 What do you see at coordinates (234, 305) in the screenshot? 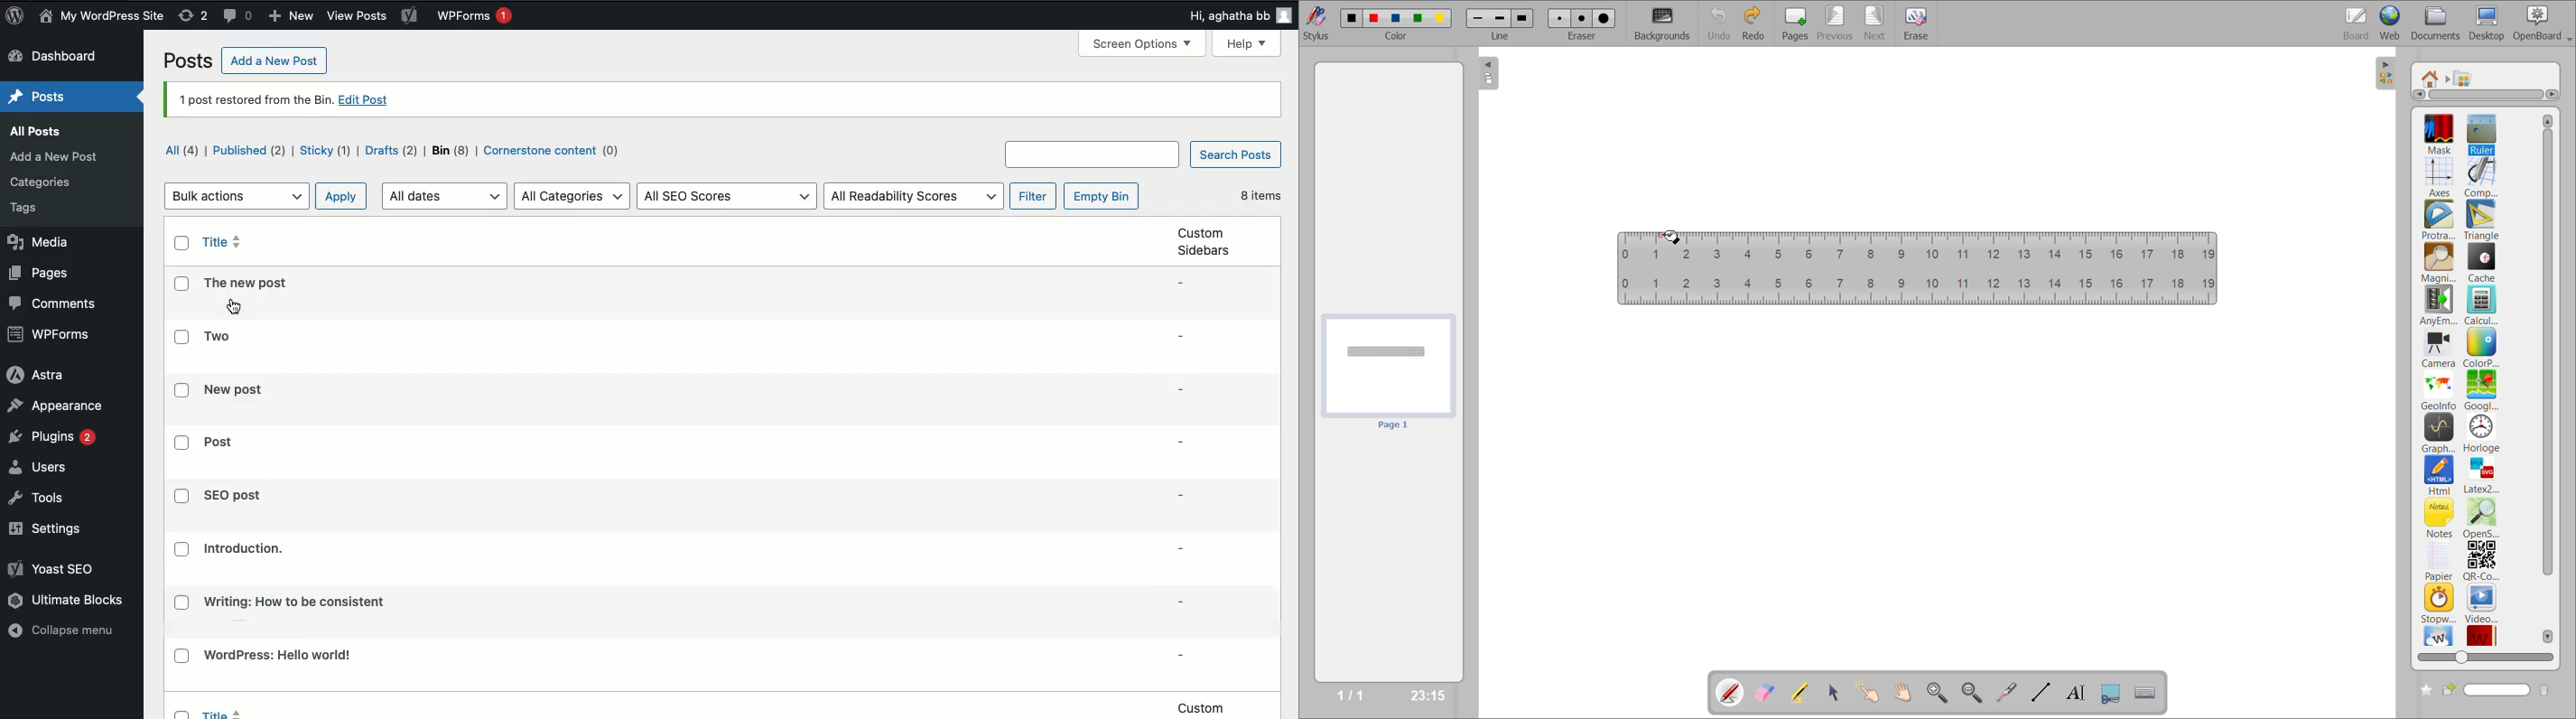
I see `cursor` at bounding box center [234, 305].